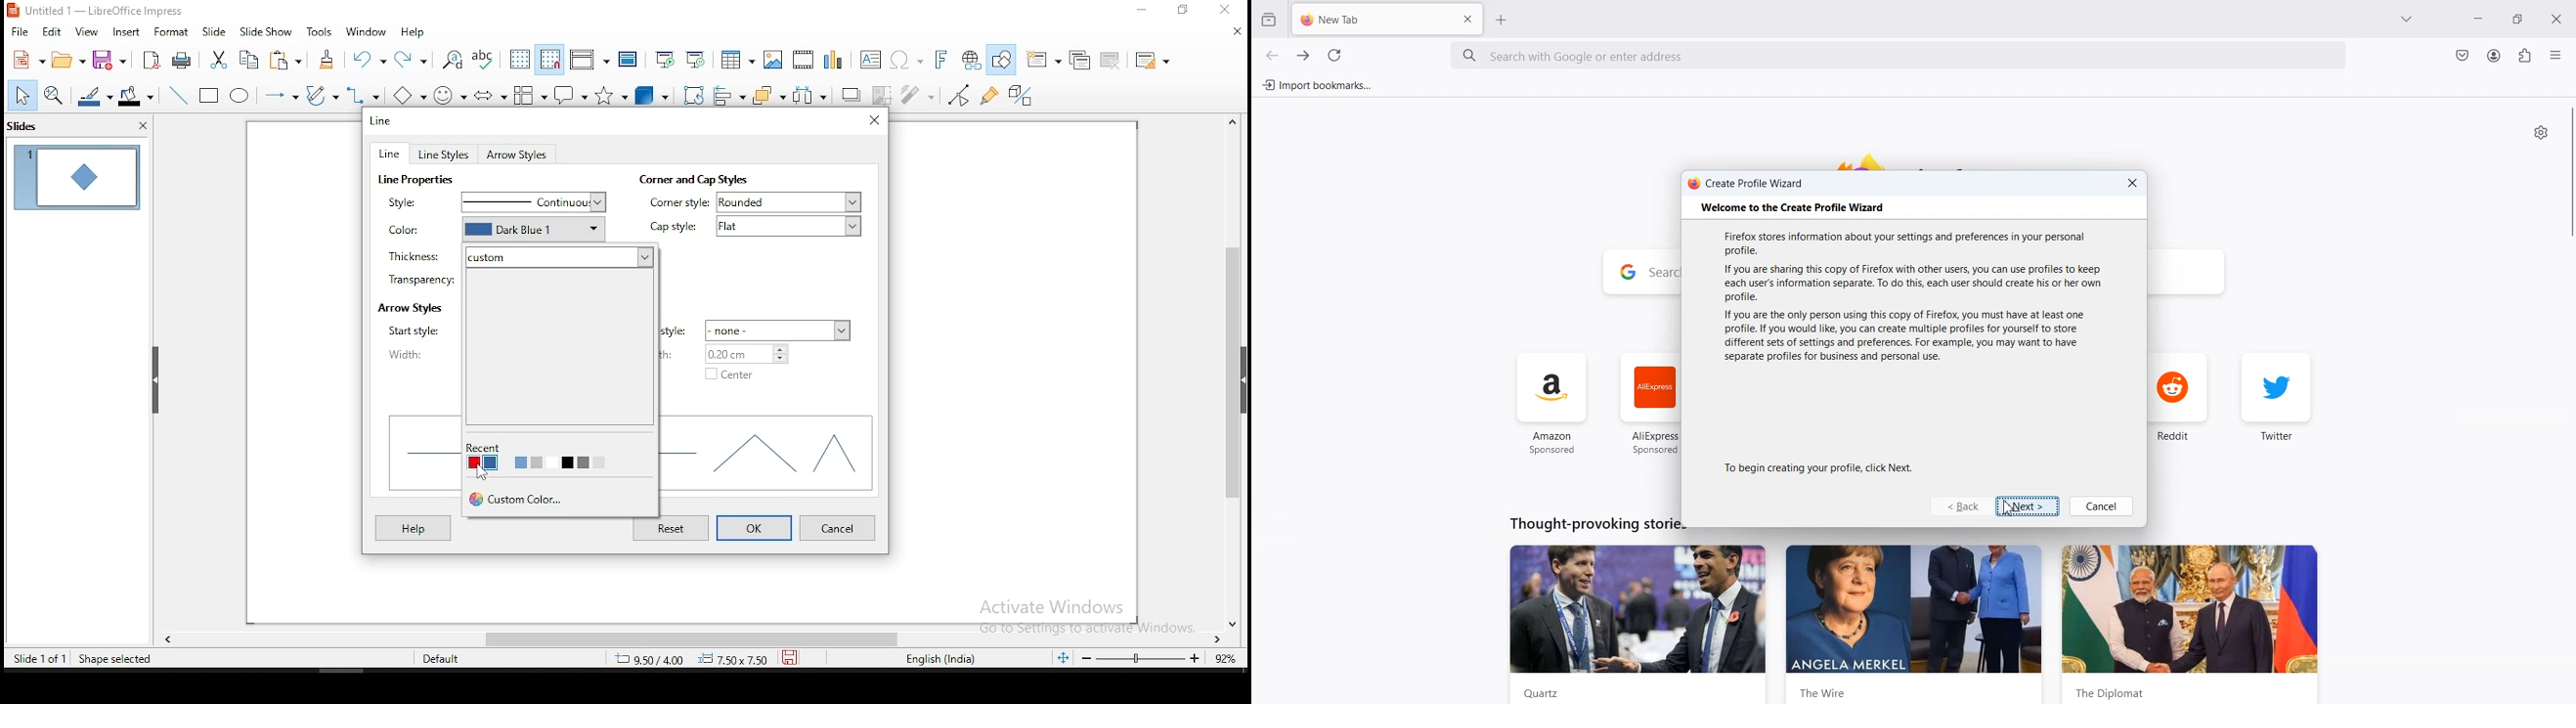  I want to click on scroll up, so click(1229, 121).